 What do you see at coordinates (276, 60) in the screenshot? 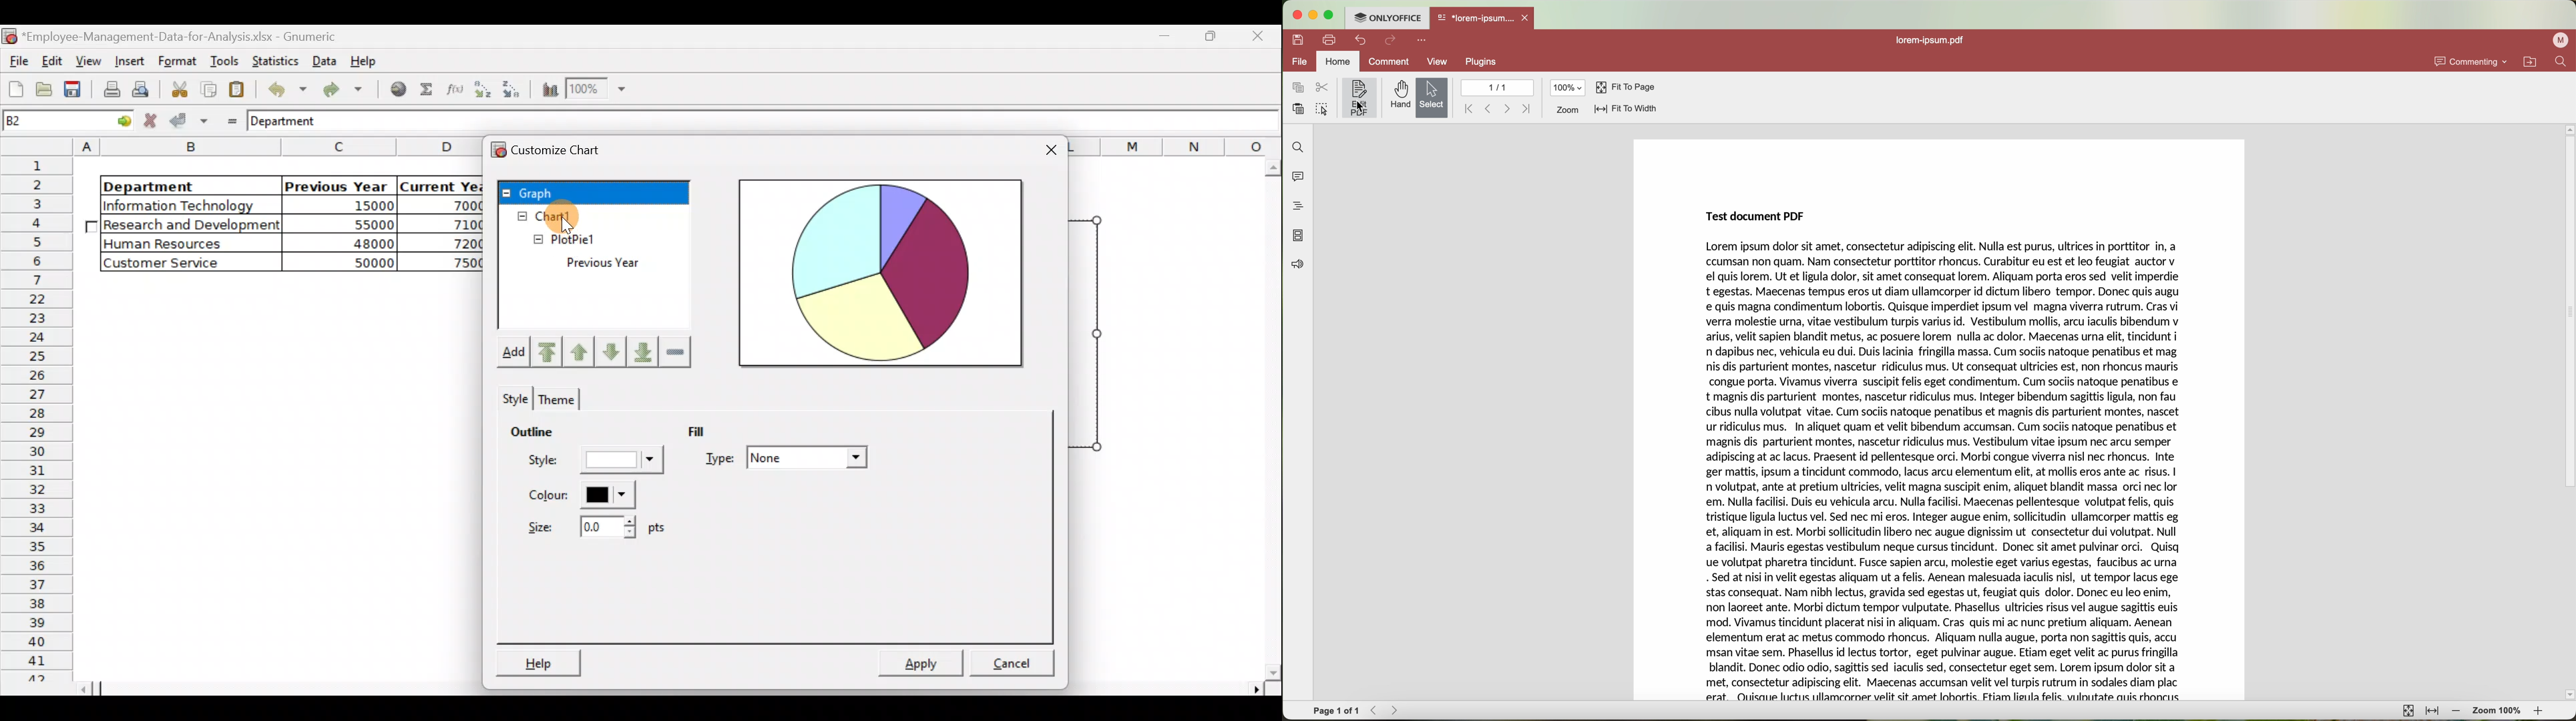
I see `Statistics` at bounding box center [276, 60].